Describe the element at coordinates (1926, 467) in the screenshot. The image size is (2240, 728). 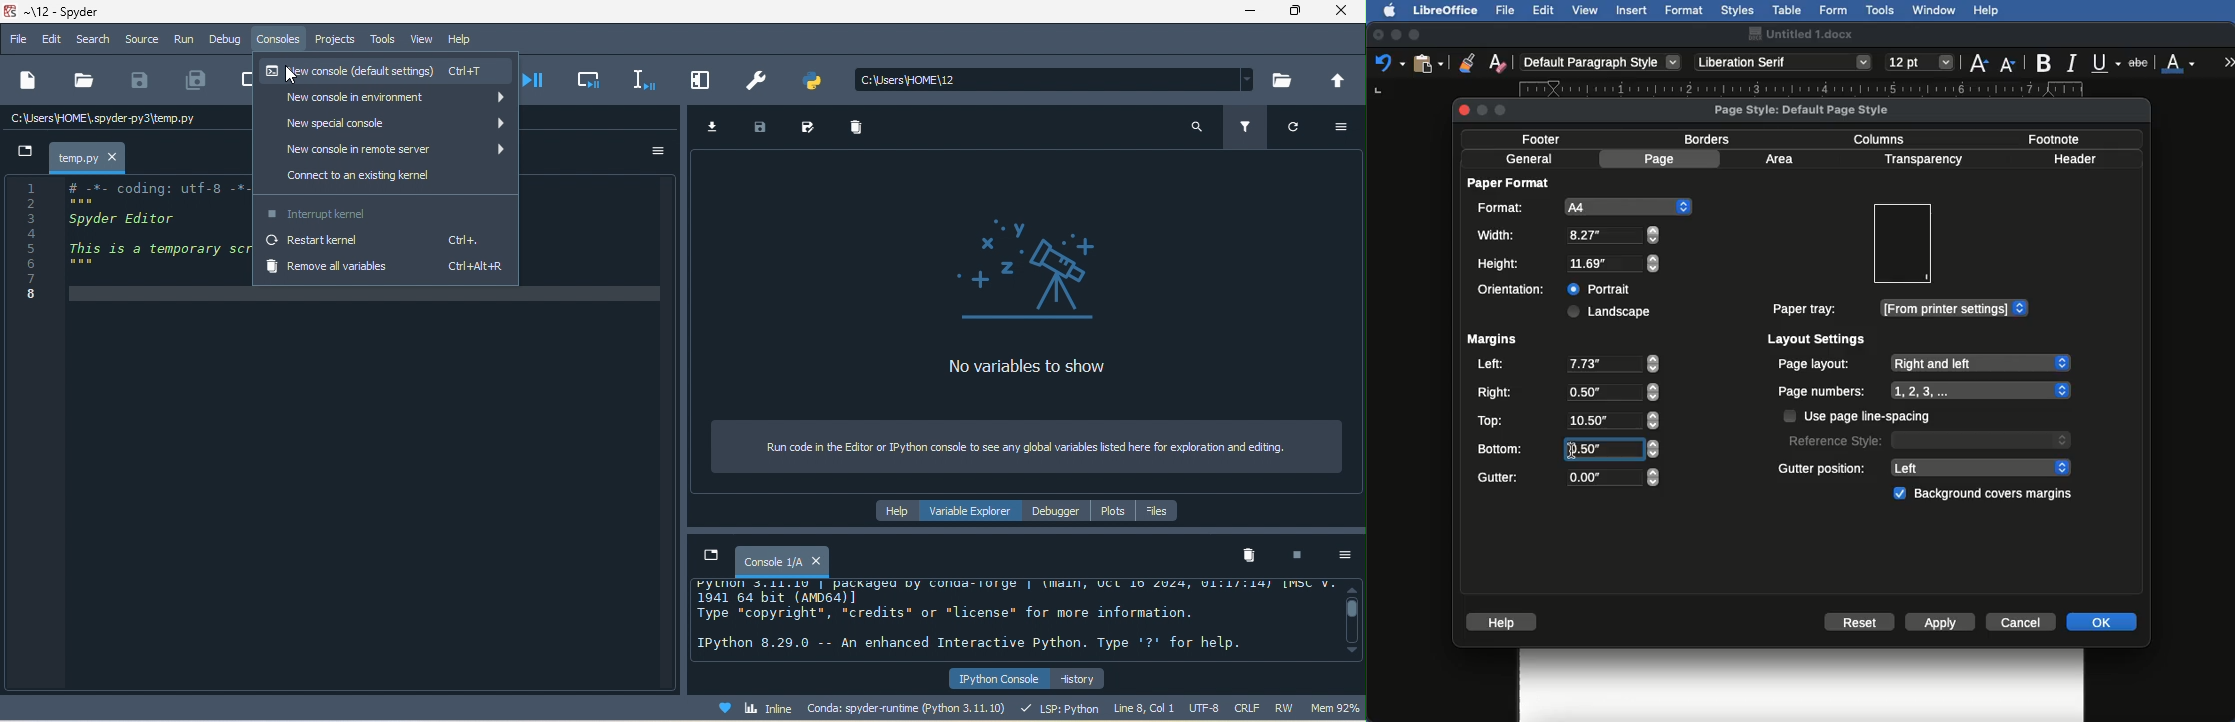
I see `Gutter position` at that location.